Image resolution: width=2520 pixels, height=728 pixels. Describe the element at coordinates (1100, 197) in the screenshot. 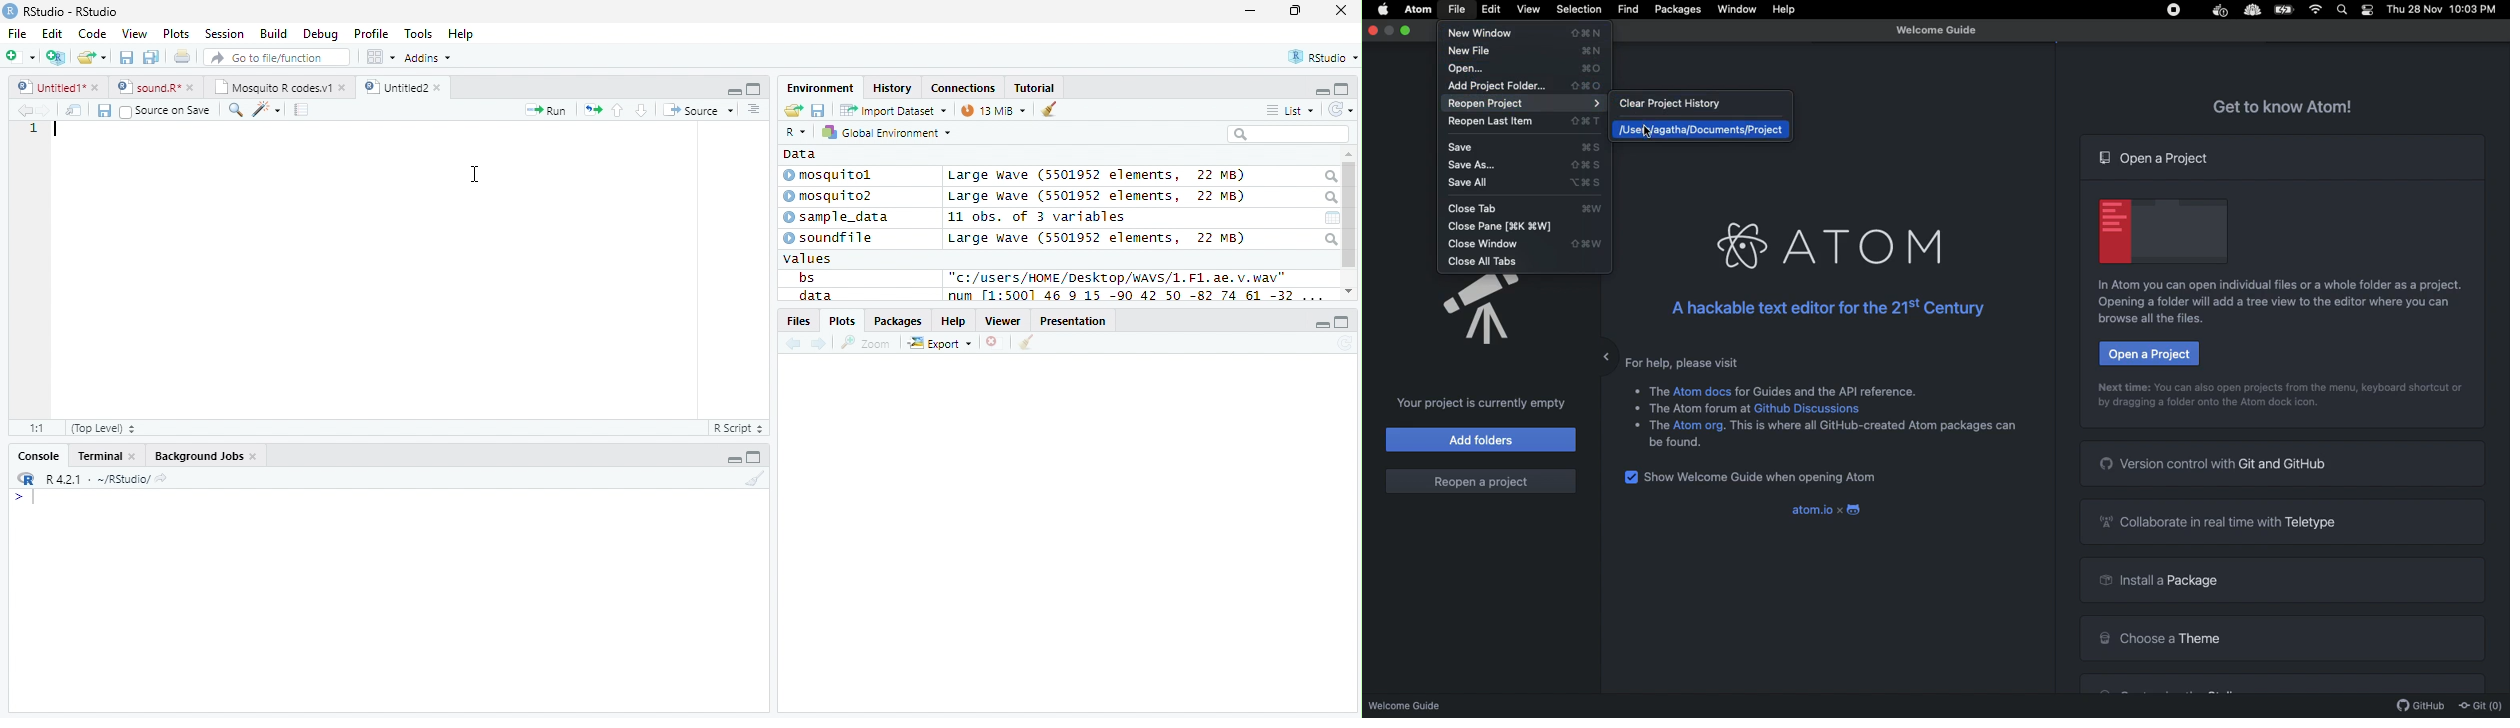

I see `Large wave (5501952 elements, 22 MB)` at that location.